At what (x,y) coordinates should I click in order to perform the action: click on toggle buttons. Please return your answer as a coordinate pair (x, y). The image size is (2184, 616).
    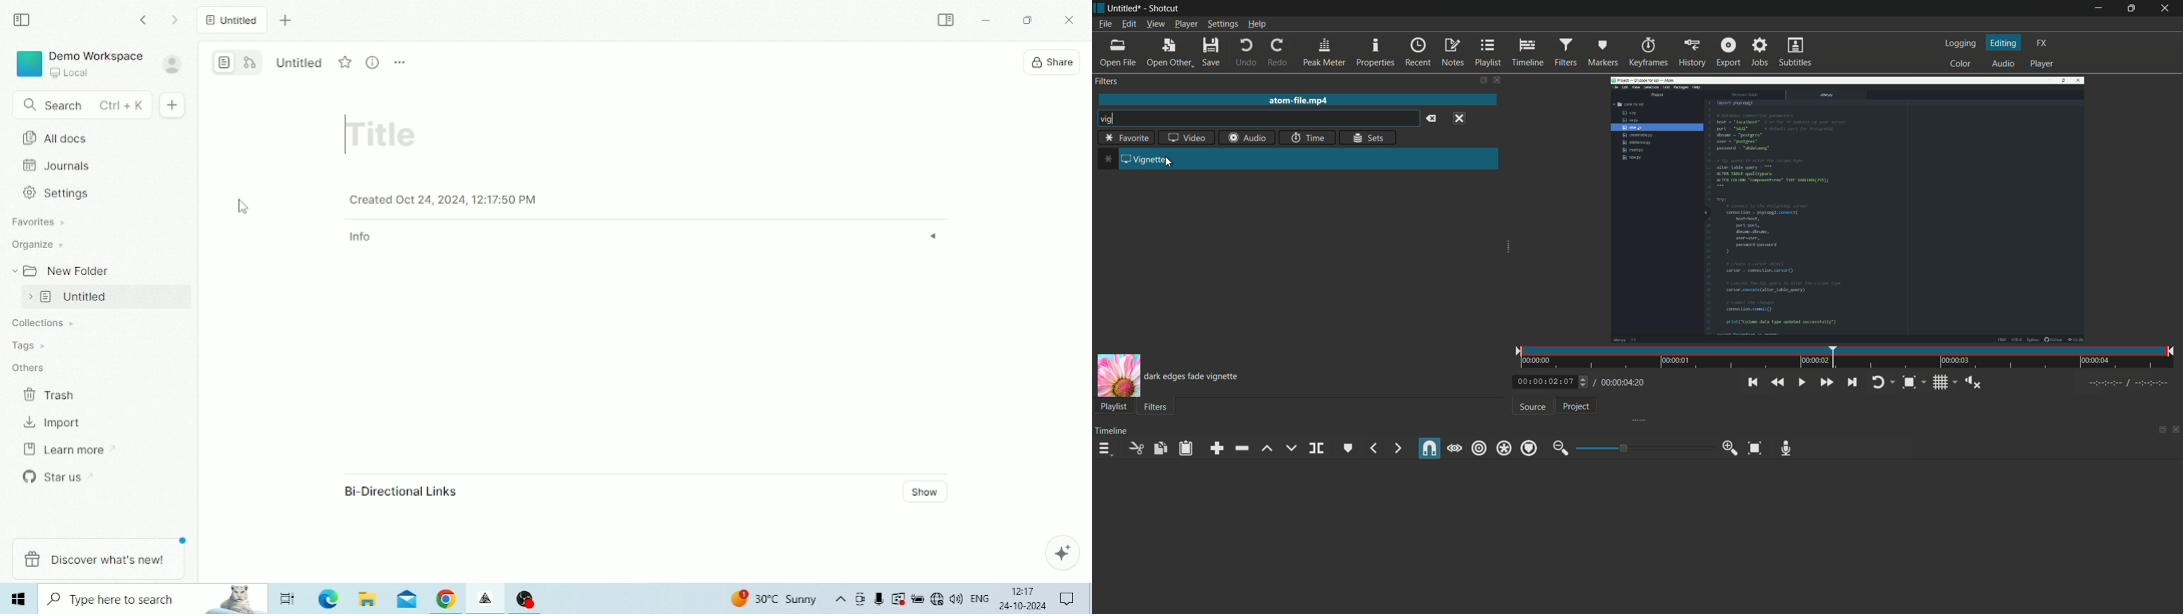
    Looking at the image, I should click on (1585, 383).